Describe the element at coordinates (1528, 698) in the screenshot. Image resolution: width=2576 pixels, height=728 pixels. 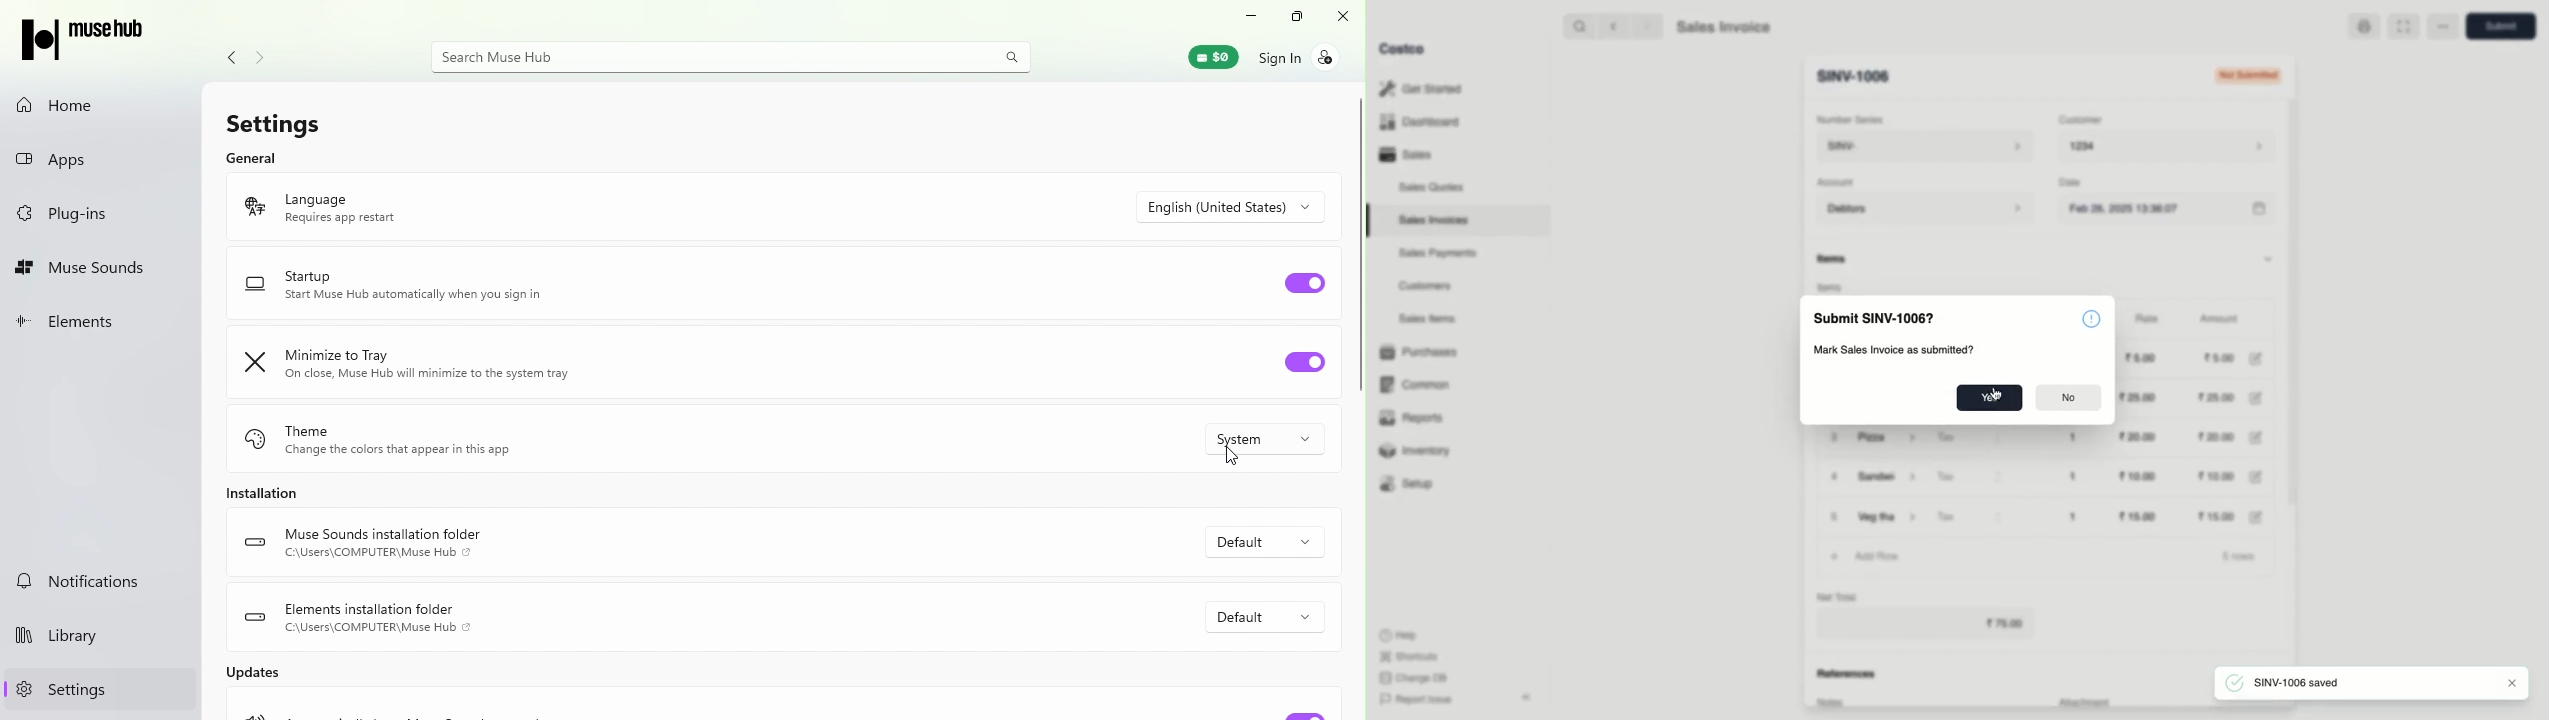
I see `Collapse` at that location.